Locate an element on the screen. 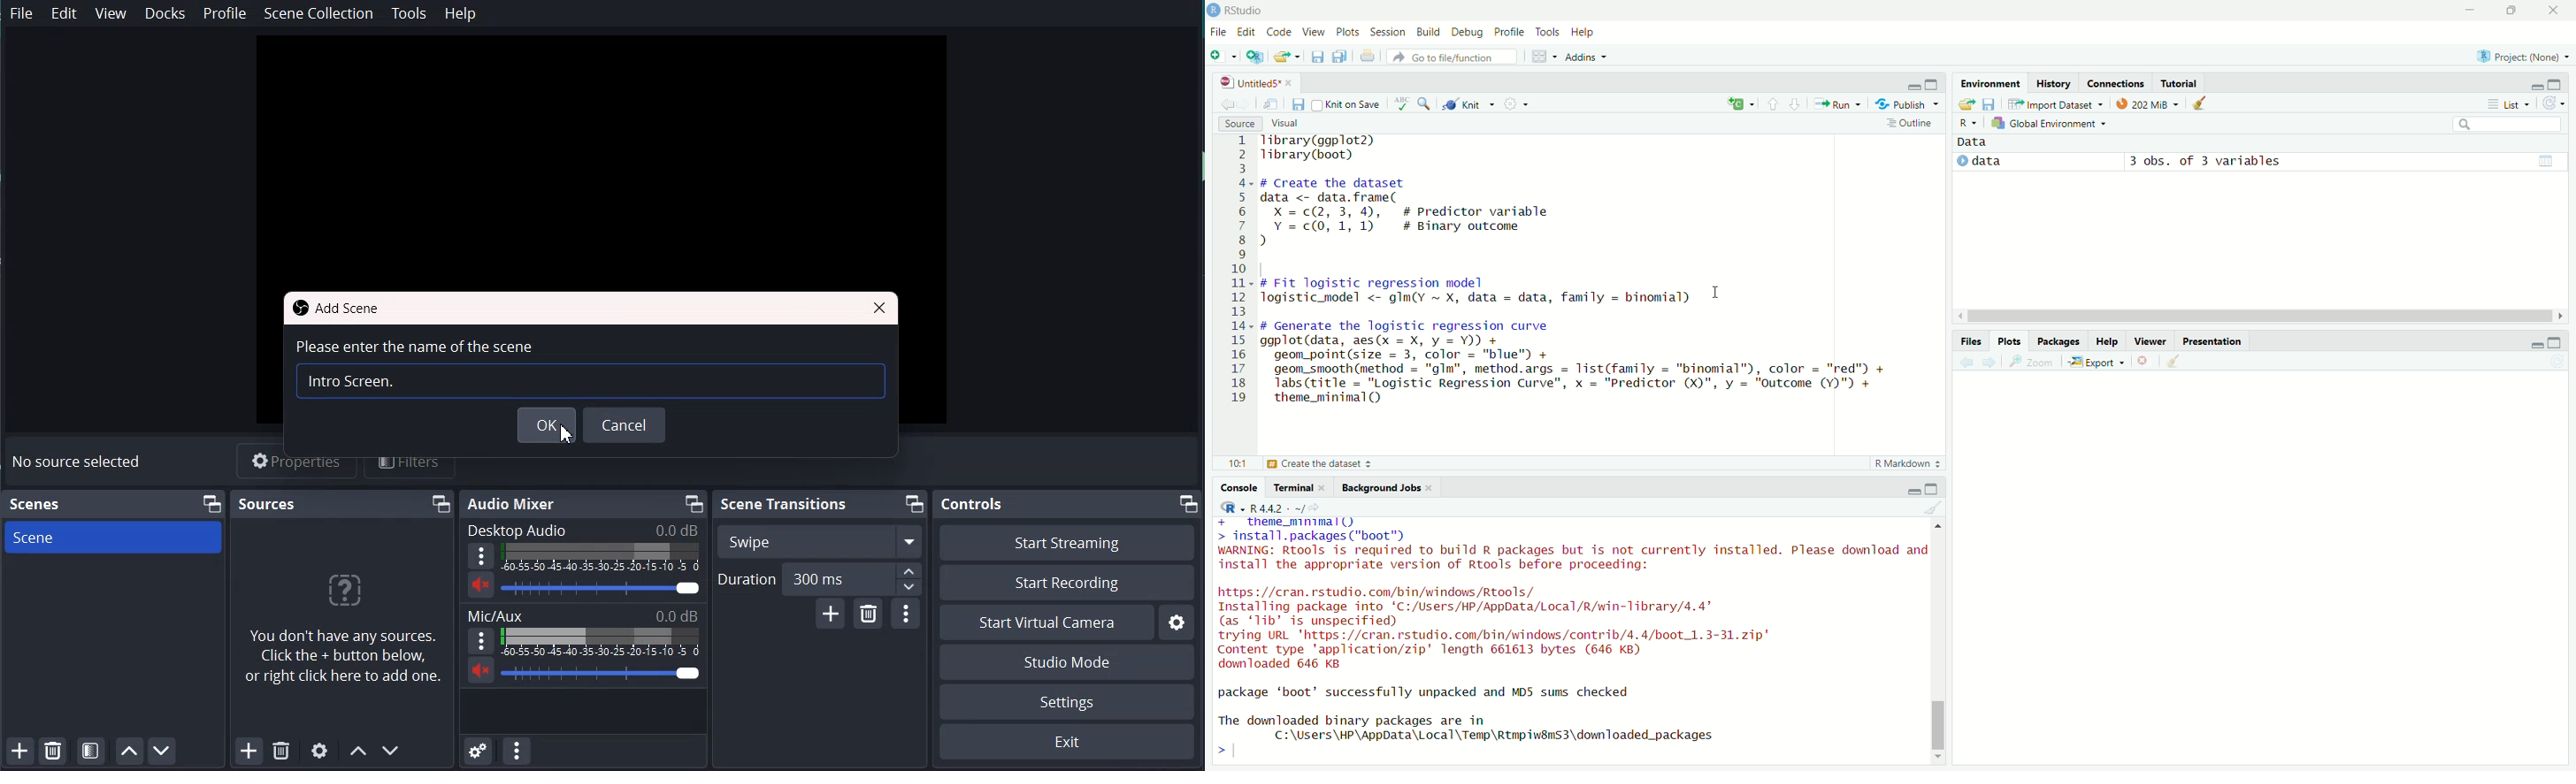  Start Recording is located at coordinates (1068, 583).